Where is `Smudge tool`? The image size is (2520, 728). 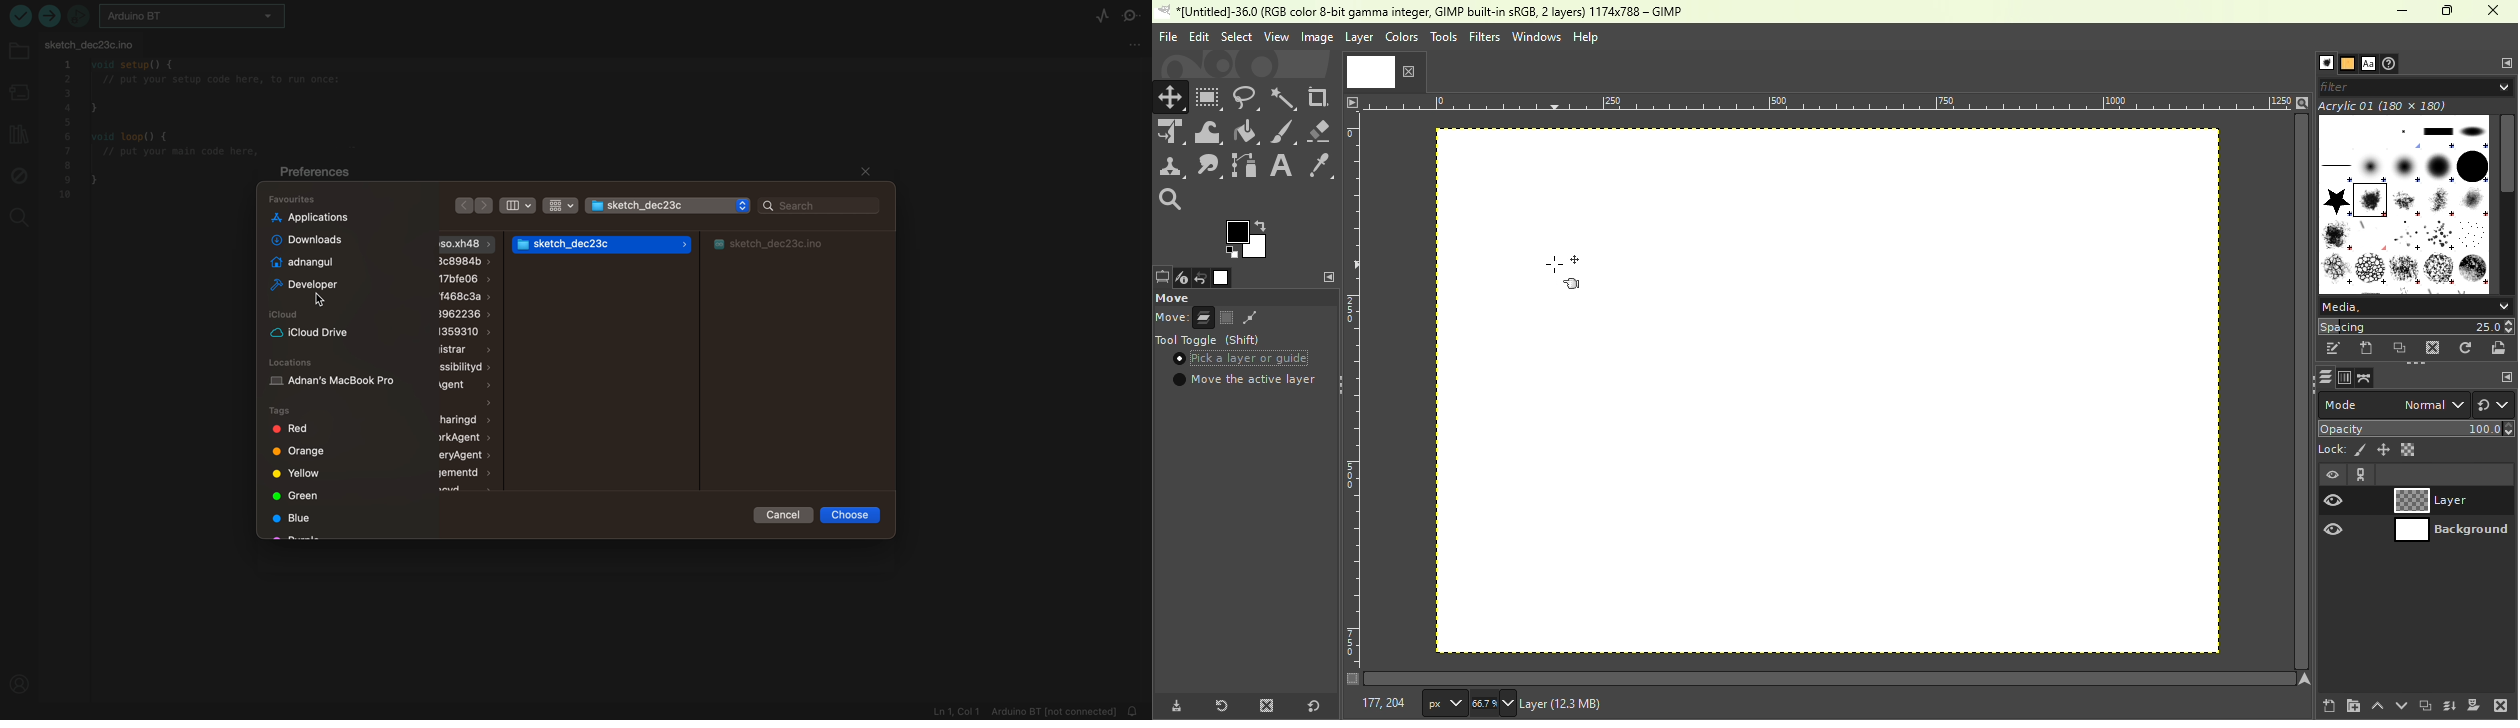
Smudge tool is located at coordinates (1212, 166).